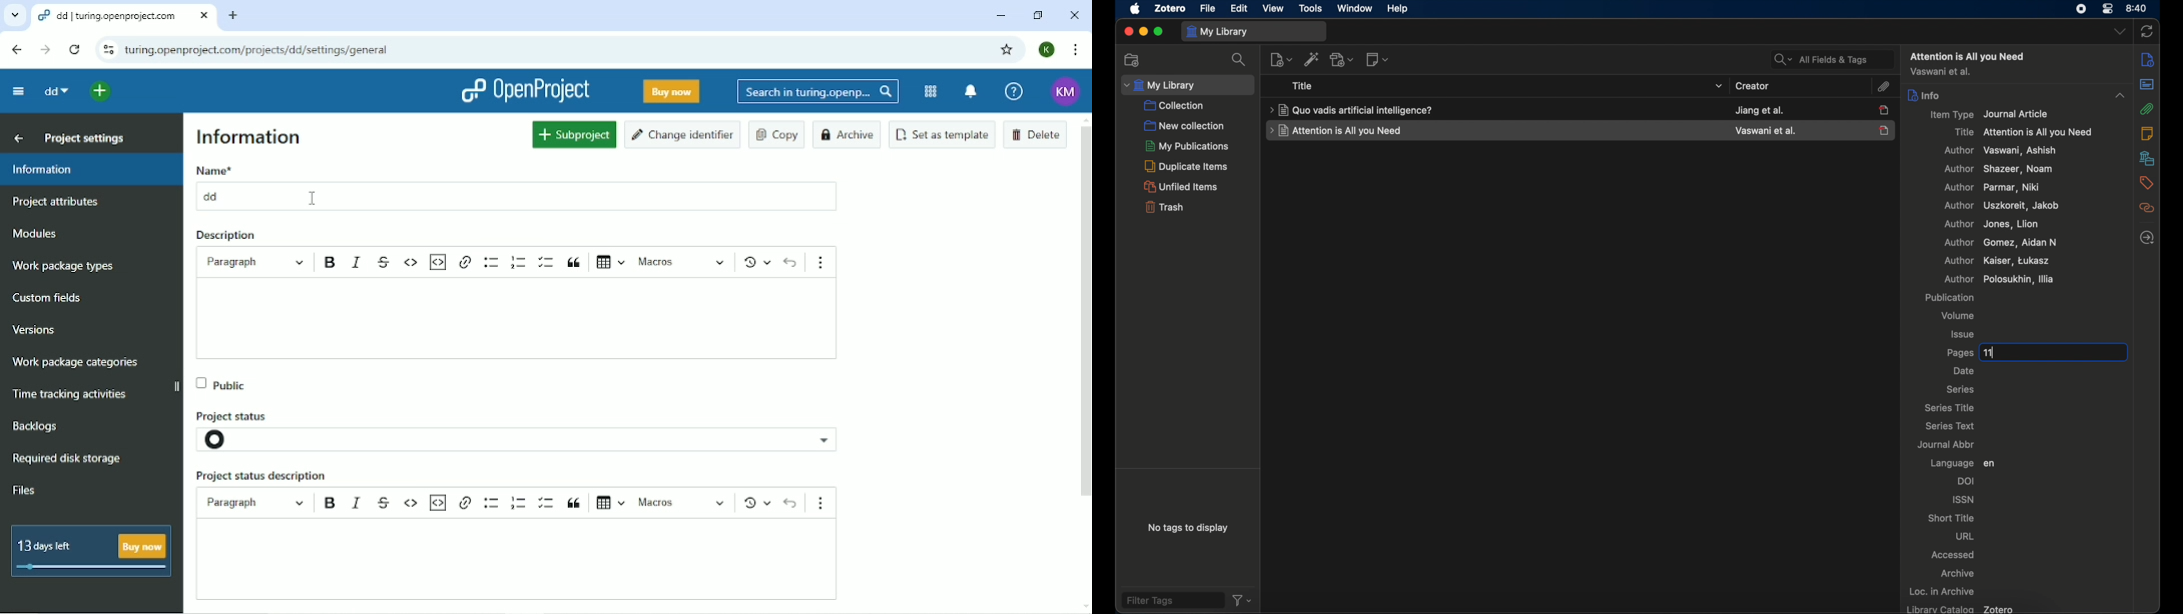  What do you see at coordinates (818, 92) in the screenshot?
I see `Search in turing.openprojects.com` at bounding box center [818, 92].